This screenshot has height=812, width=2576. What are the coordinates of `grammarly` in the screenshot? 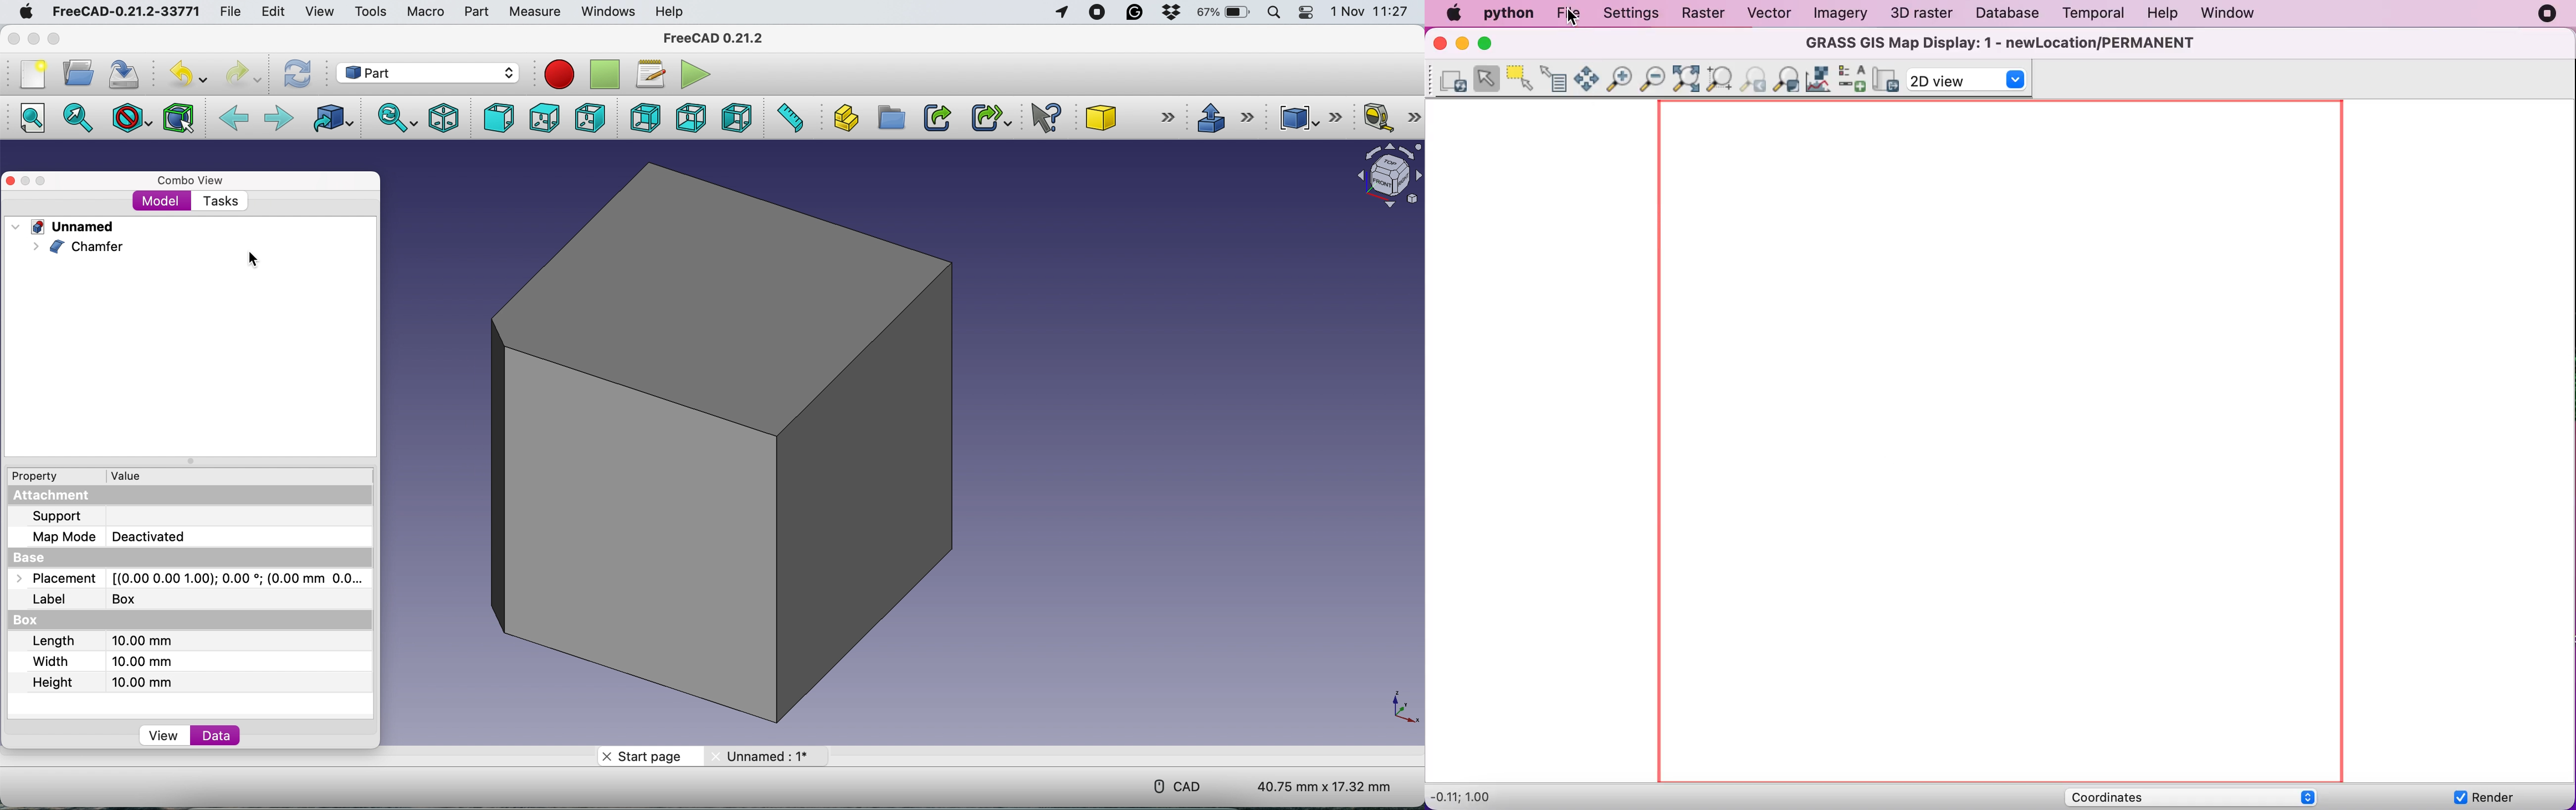 It's located at (1136, 13).